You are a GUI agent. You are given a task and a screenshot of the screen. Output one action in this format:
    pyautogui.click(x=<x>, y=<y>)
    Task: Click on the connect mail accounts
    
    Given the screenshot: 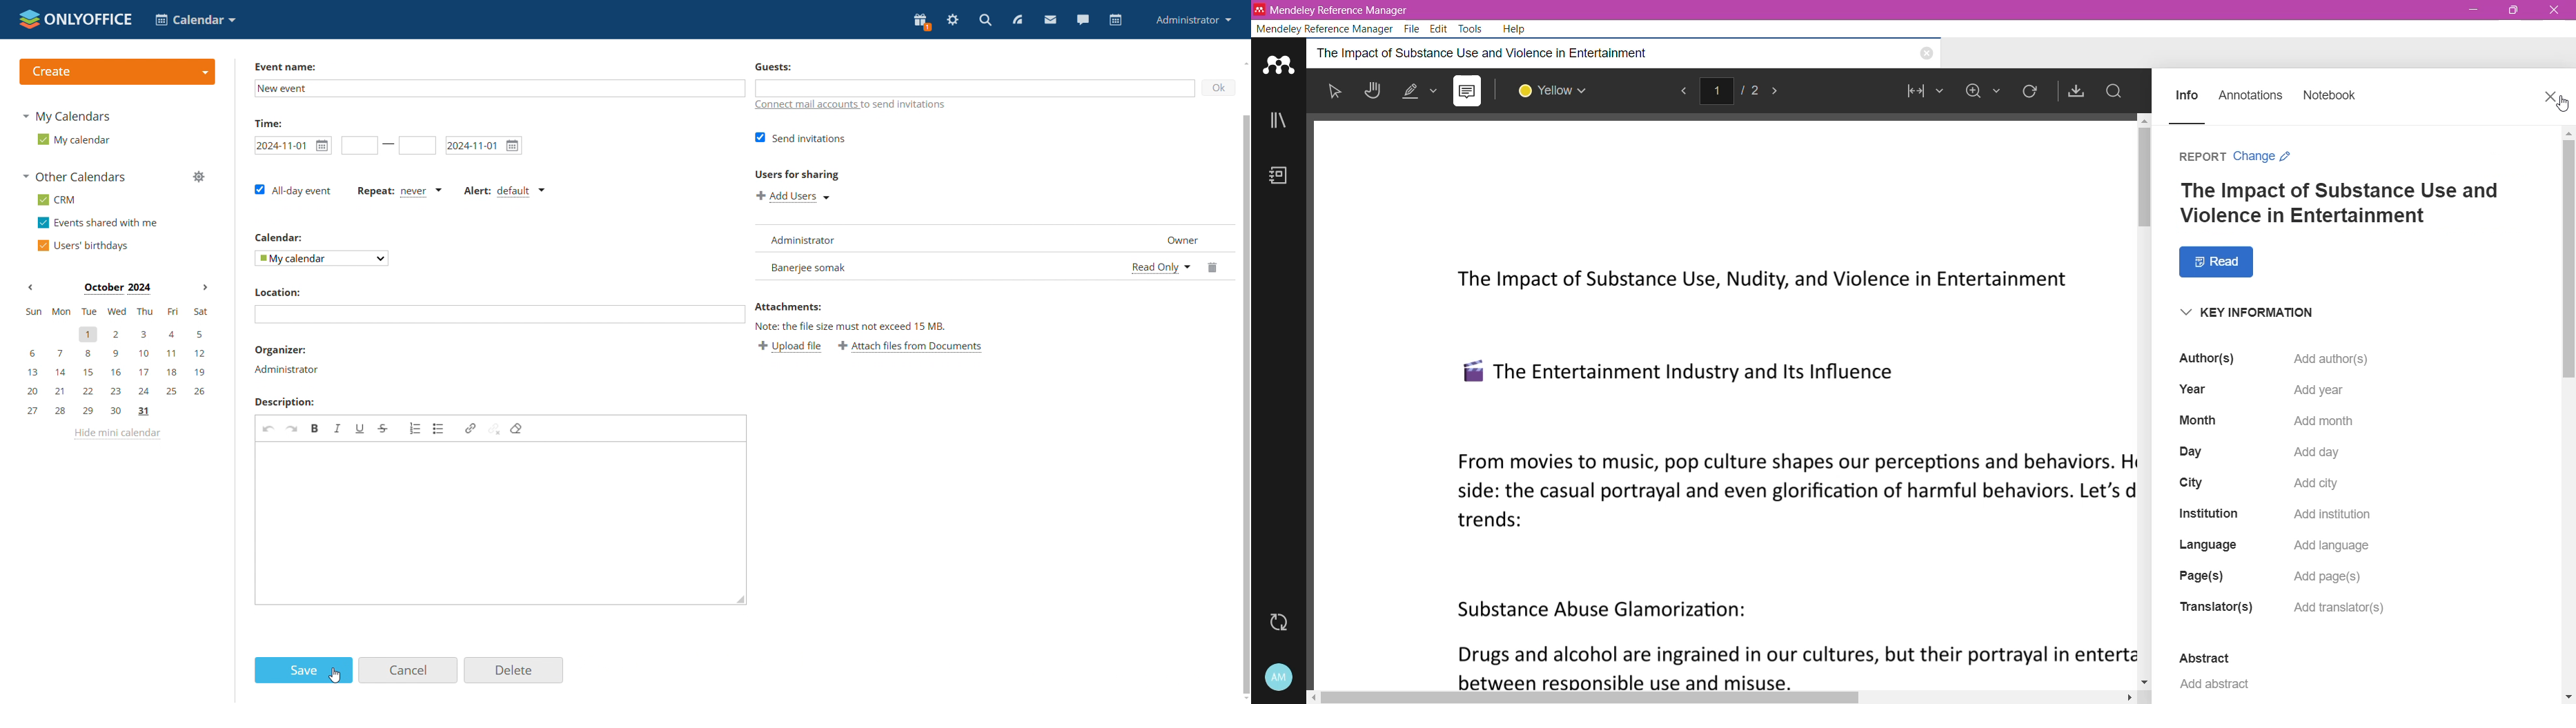 What is the action you would take?
    pyautogui.click(x=873, y=106)
    